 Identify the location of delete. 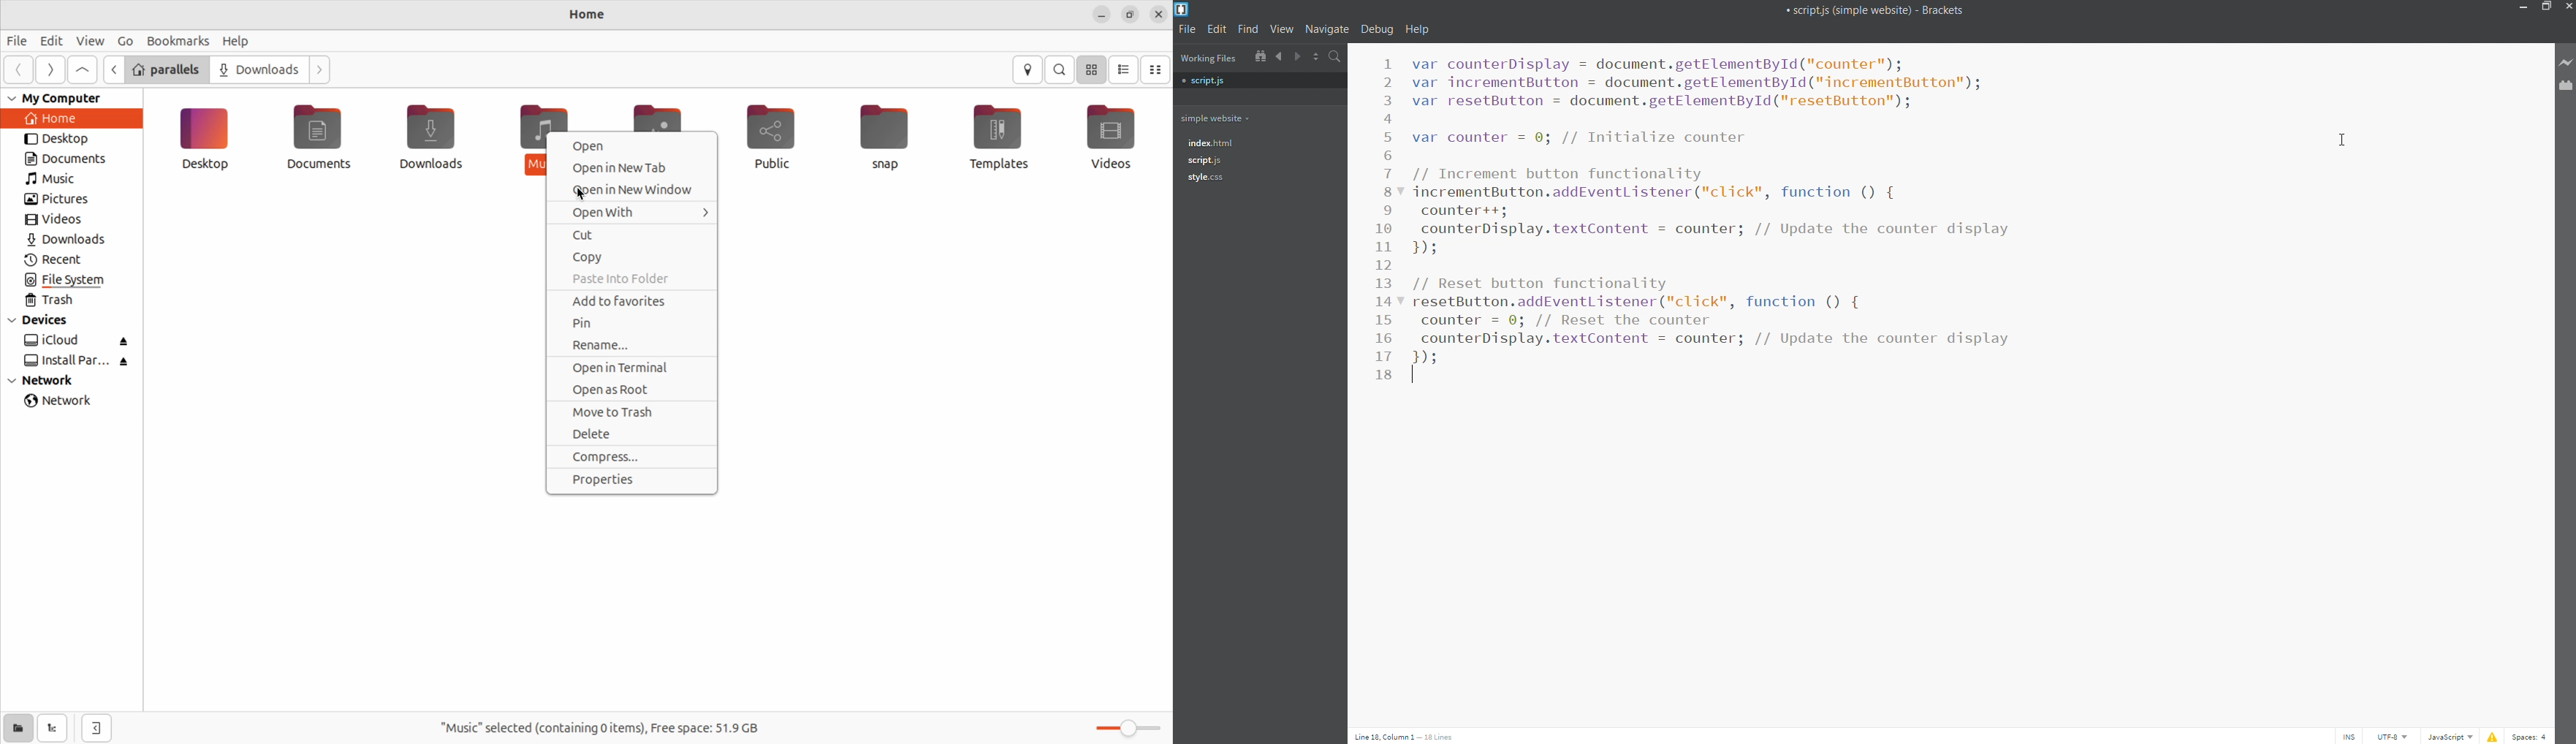
(634, 434).